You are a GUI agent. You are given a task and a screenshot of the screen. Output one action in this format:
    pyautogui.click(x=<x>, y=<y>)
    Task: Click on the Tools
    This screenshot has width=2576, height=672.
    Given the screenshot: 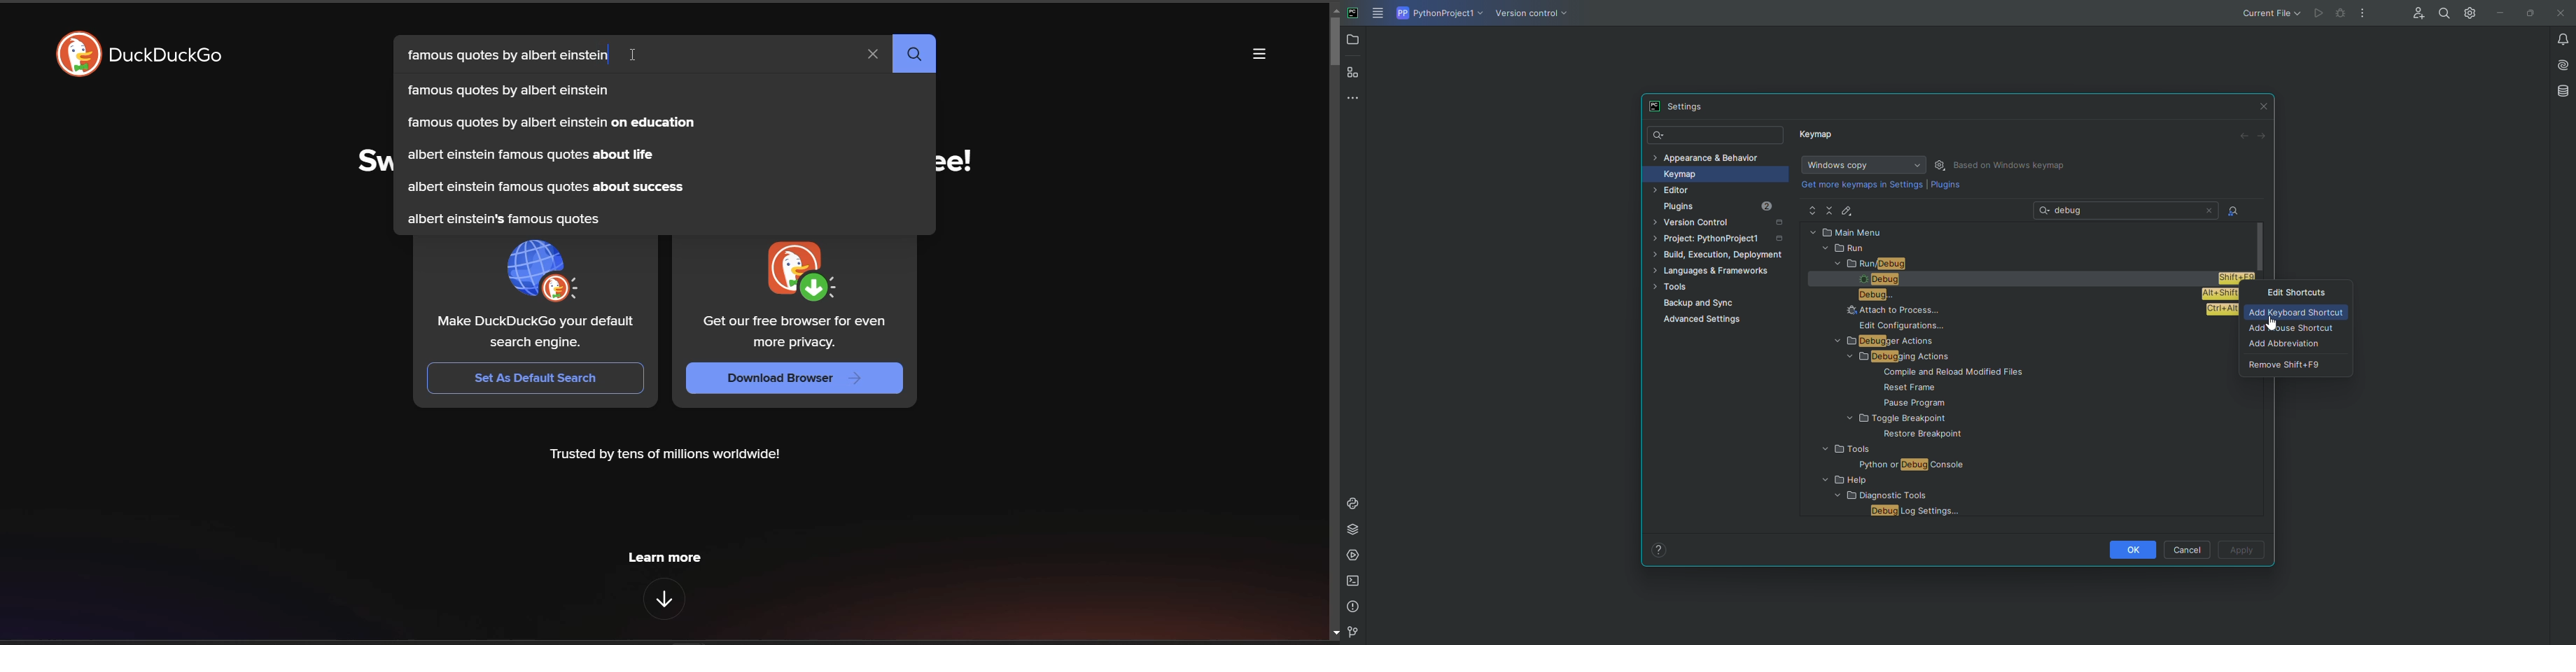 What is the action you would take?
    pyautogui.click(x=1716, y=288)
    